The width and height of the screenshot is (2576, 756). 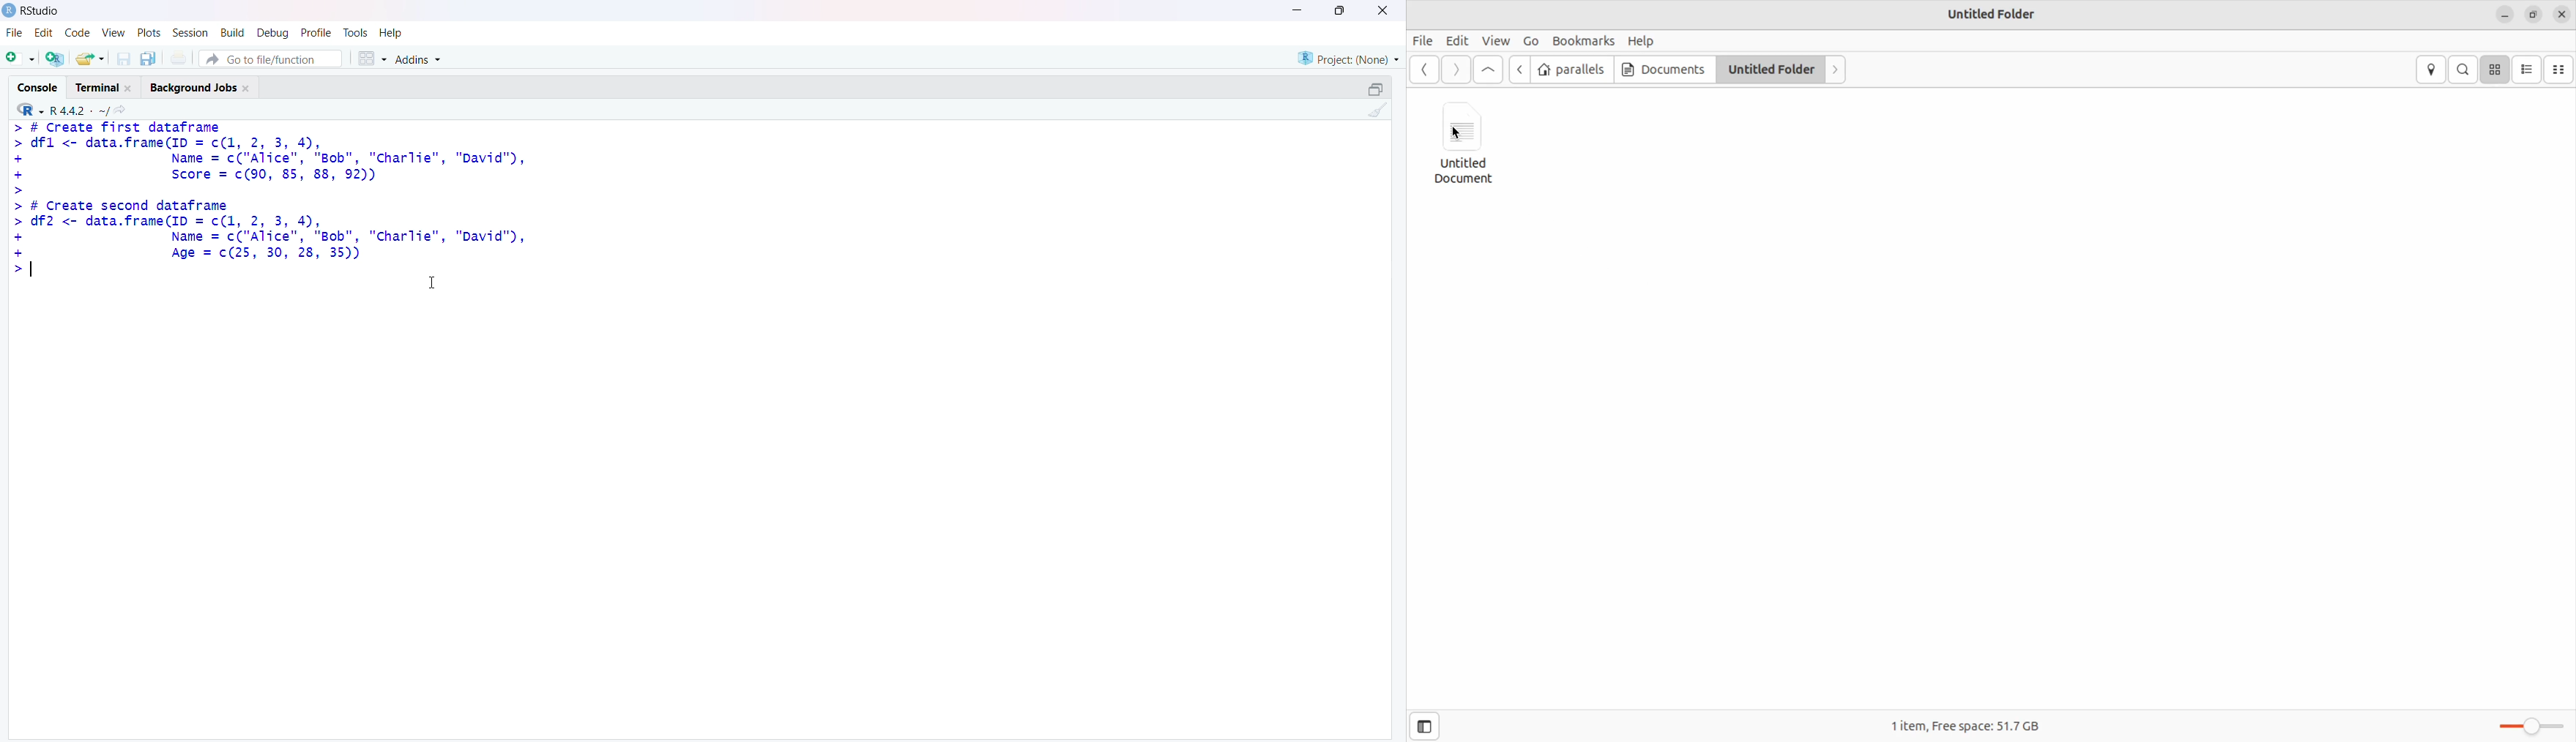 What do you see at coordinates (130, 88) in the screenshot?
I see `close` at bounding box center [130, 88].